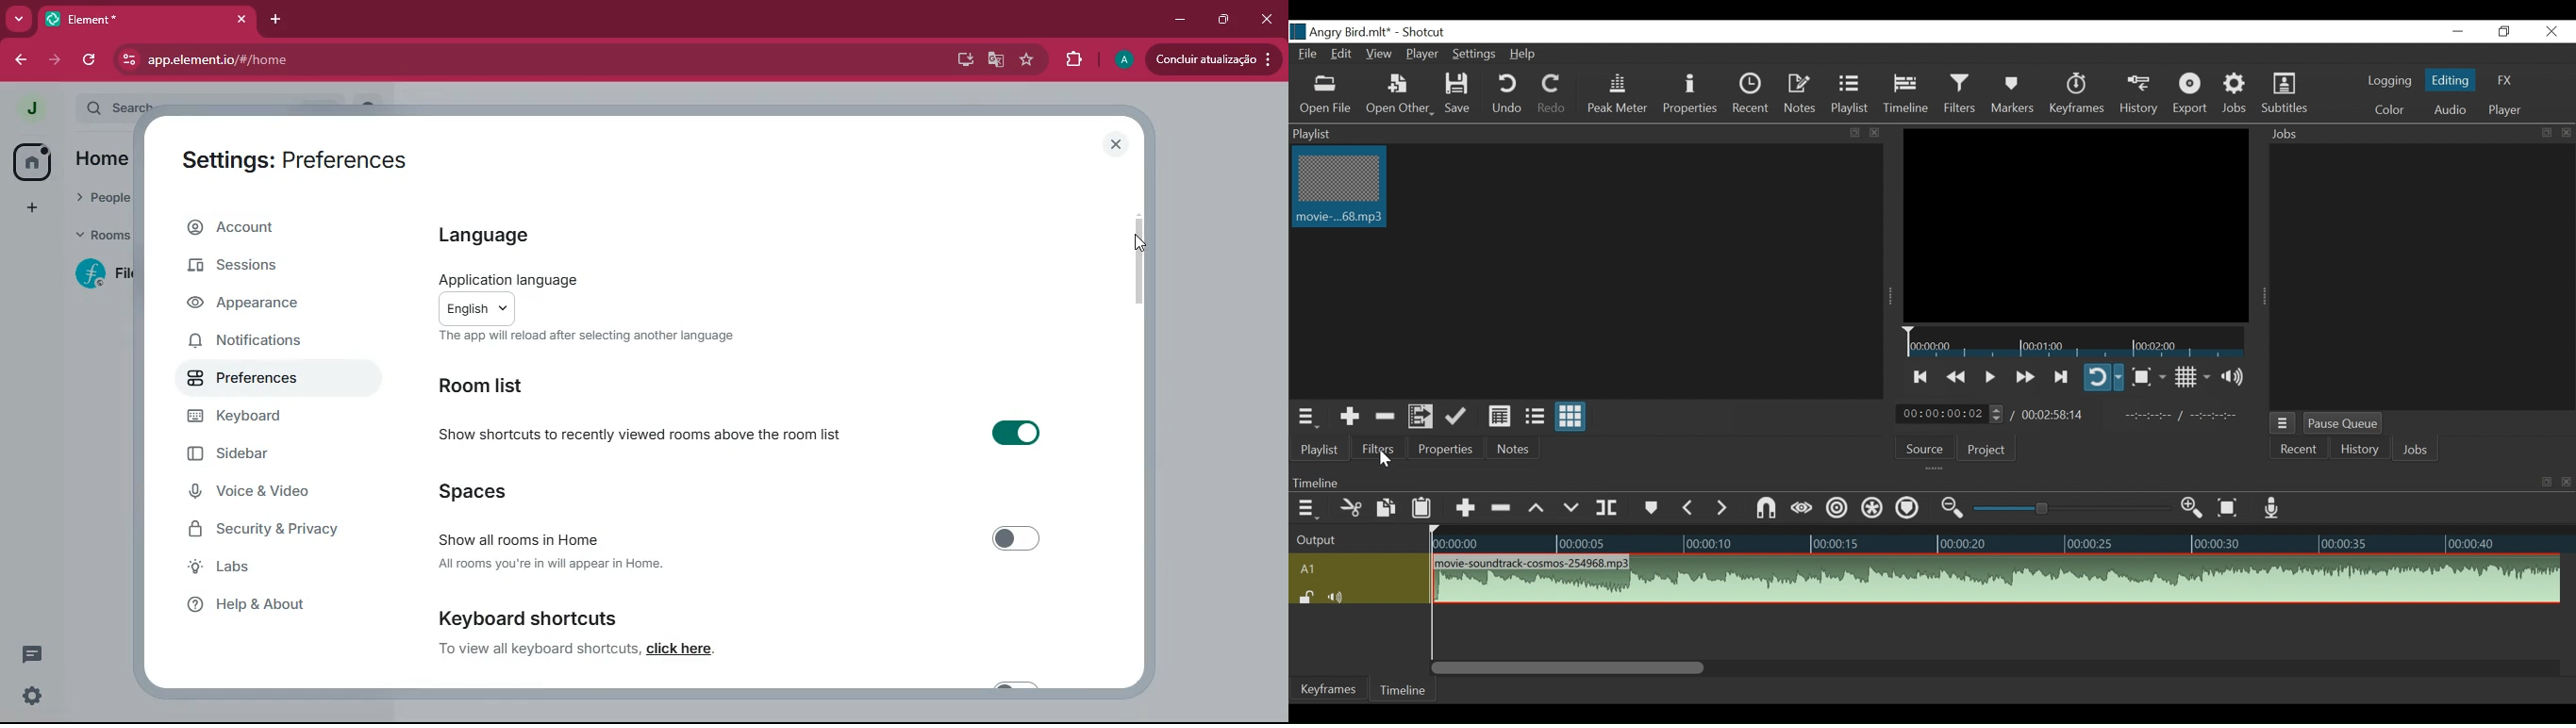  What do you see at coordinates (1386, 417) in the screenshot?
I see `Remove Cut` at bounding box center [1386, 417].